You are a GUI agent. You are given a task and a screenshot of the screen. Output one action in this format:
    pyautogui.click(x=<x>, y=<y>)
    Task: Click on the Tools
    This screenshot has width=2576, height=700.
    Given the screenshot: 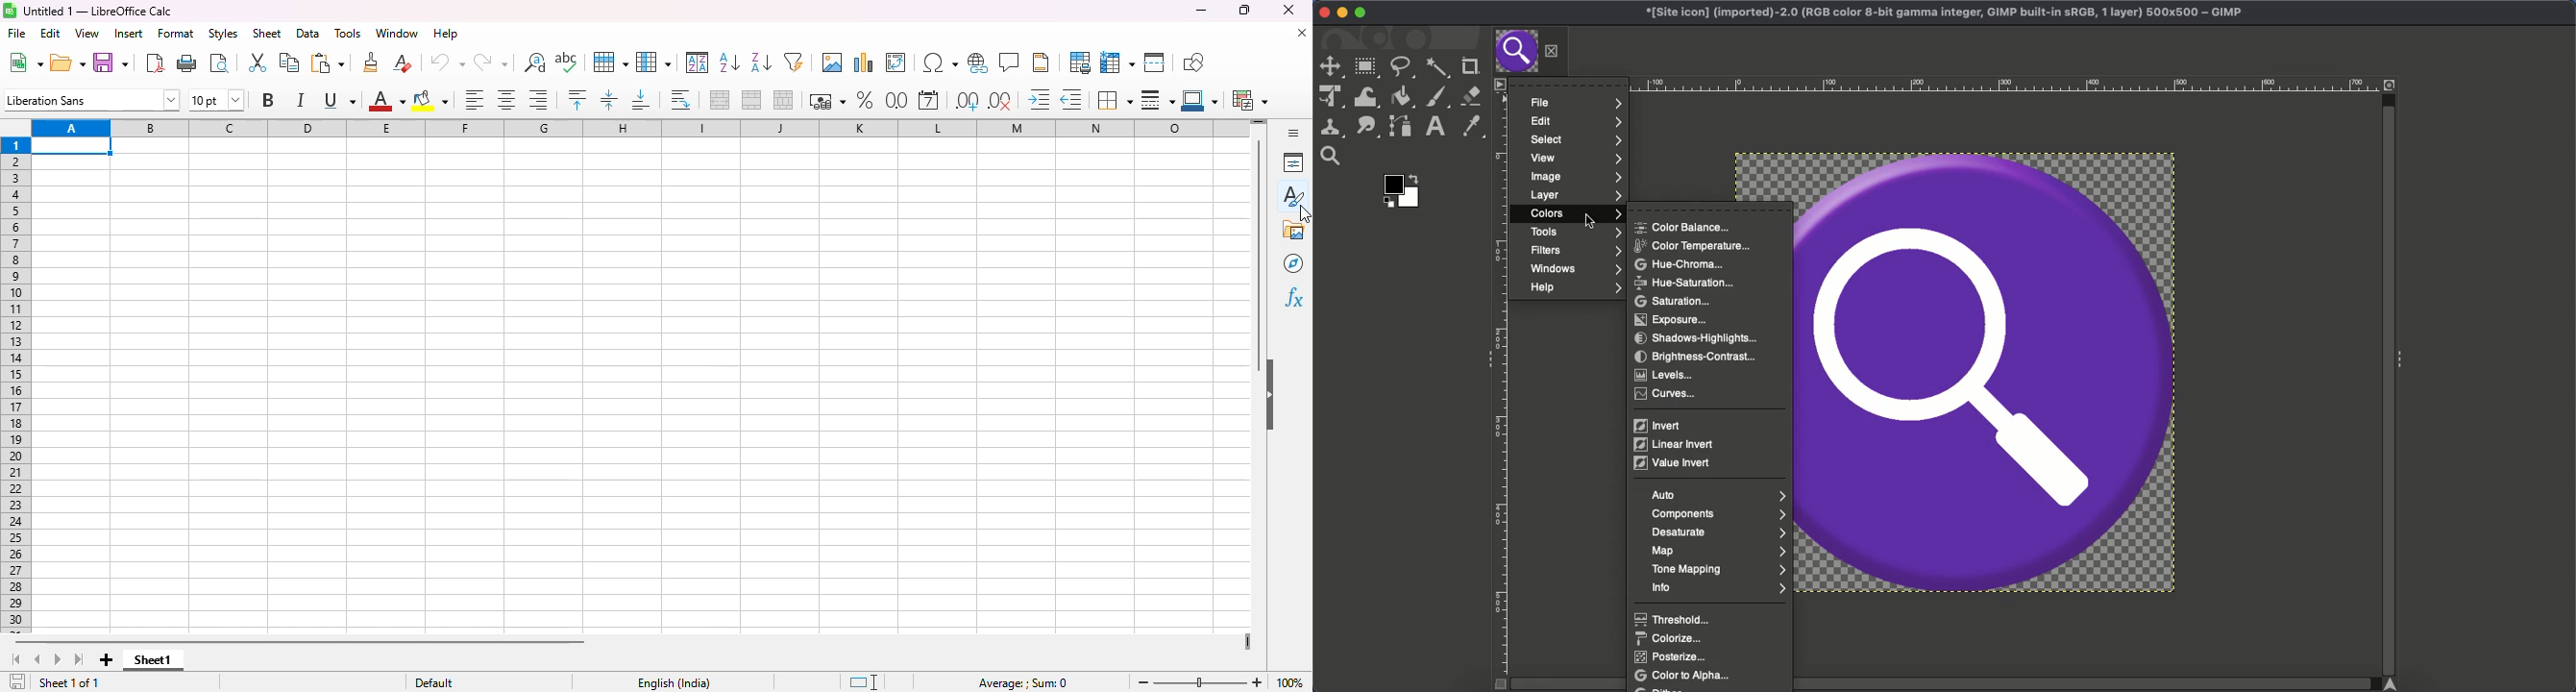 What is the action you would take?
    pyautogui.click(x=1571, y=232)
    